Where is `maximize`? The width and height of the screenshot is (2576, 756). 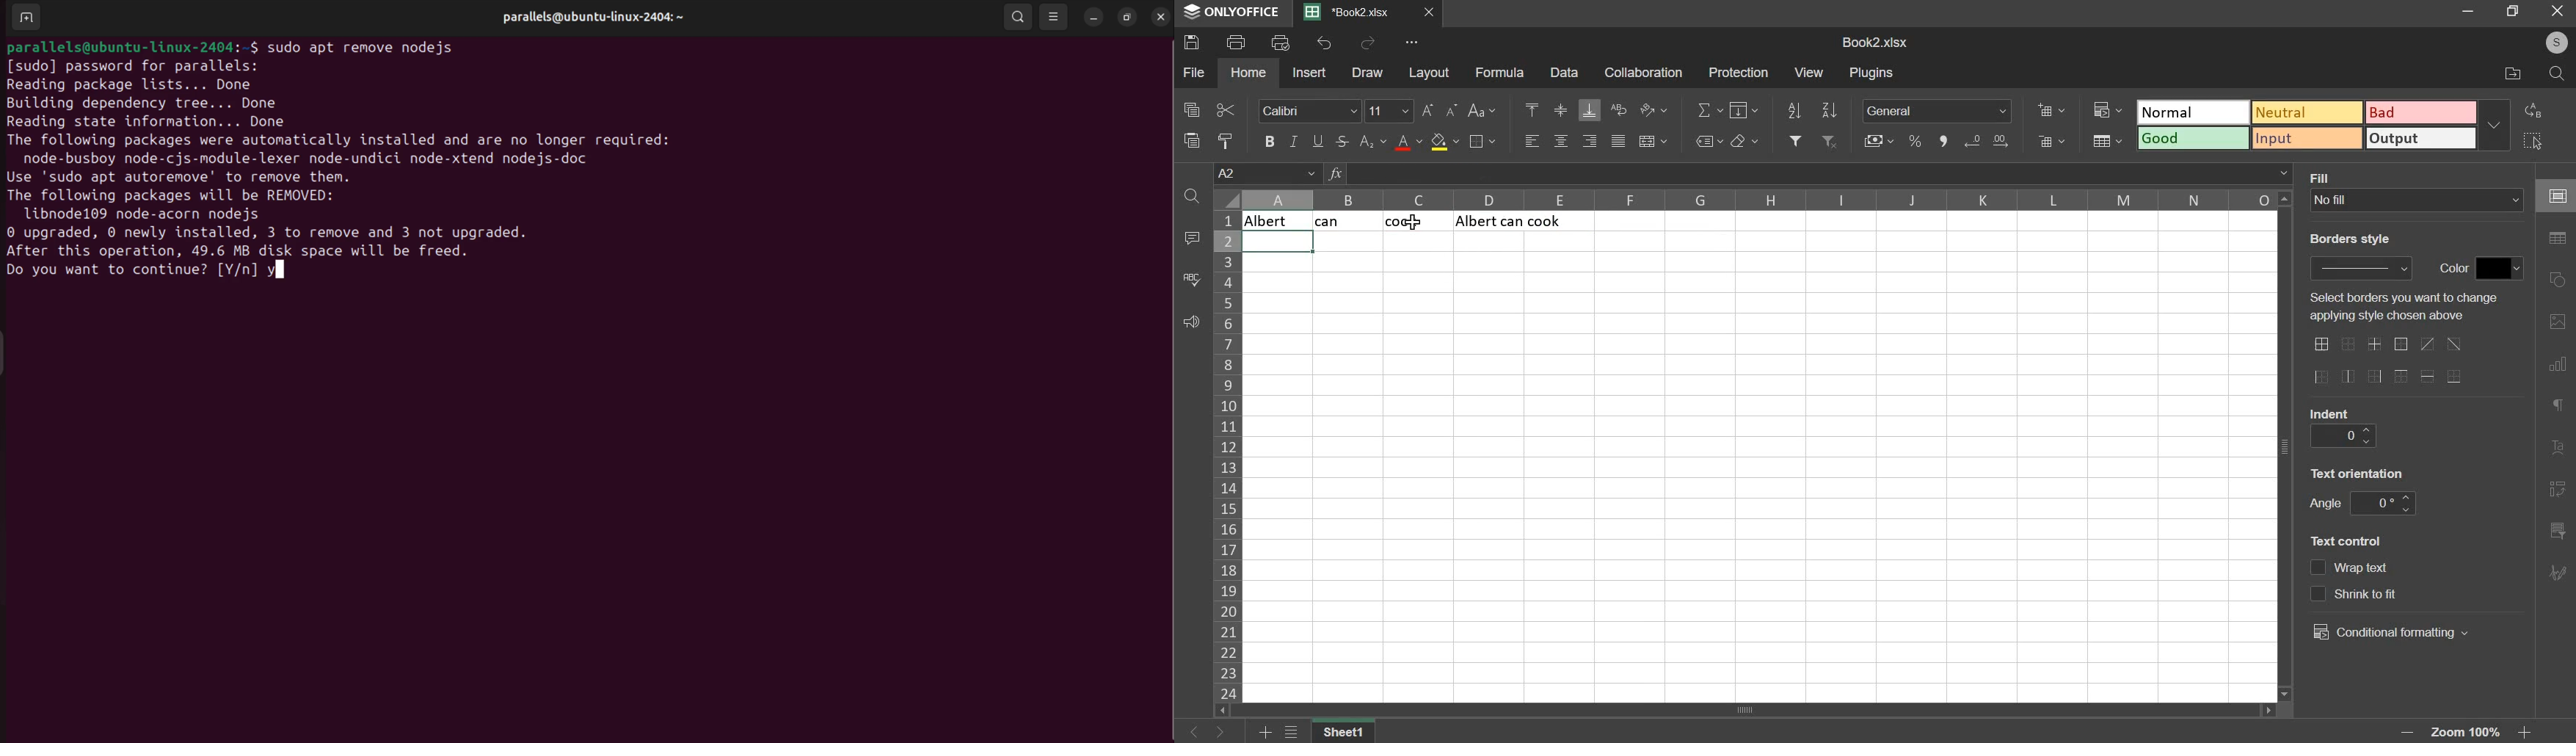 maximize is located at coordinates (2515, 12).